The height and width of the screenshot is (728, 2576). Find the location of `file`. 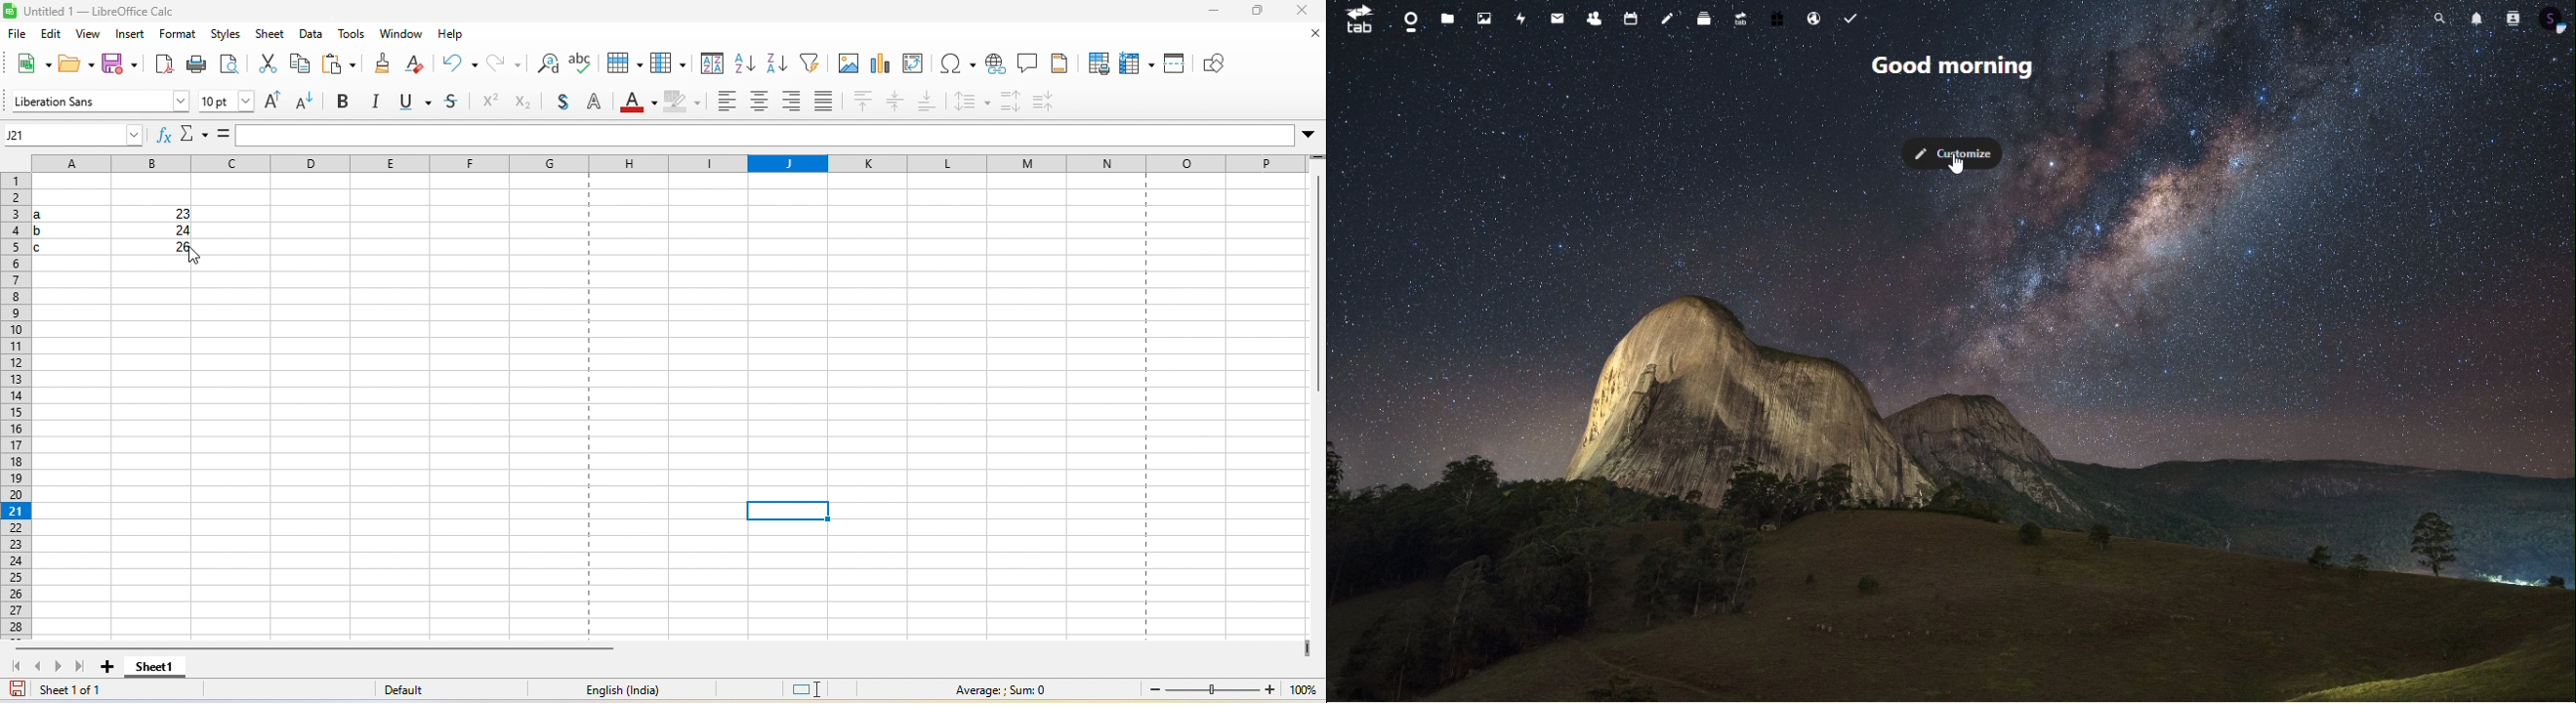

file is located at coordinates (22, 35).